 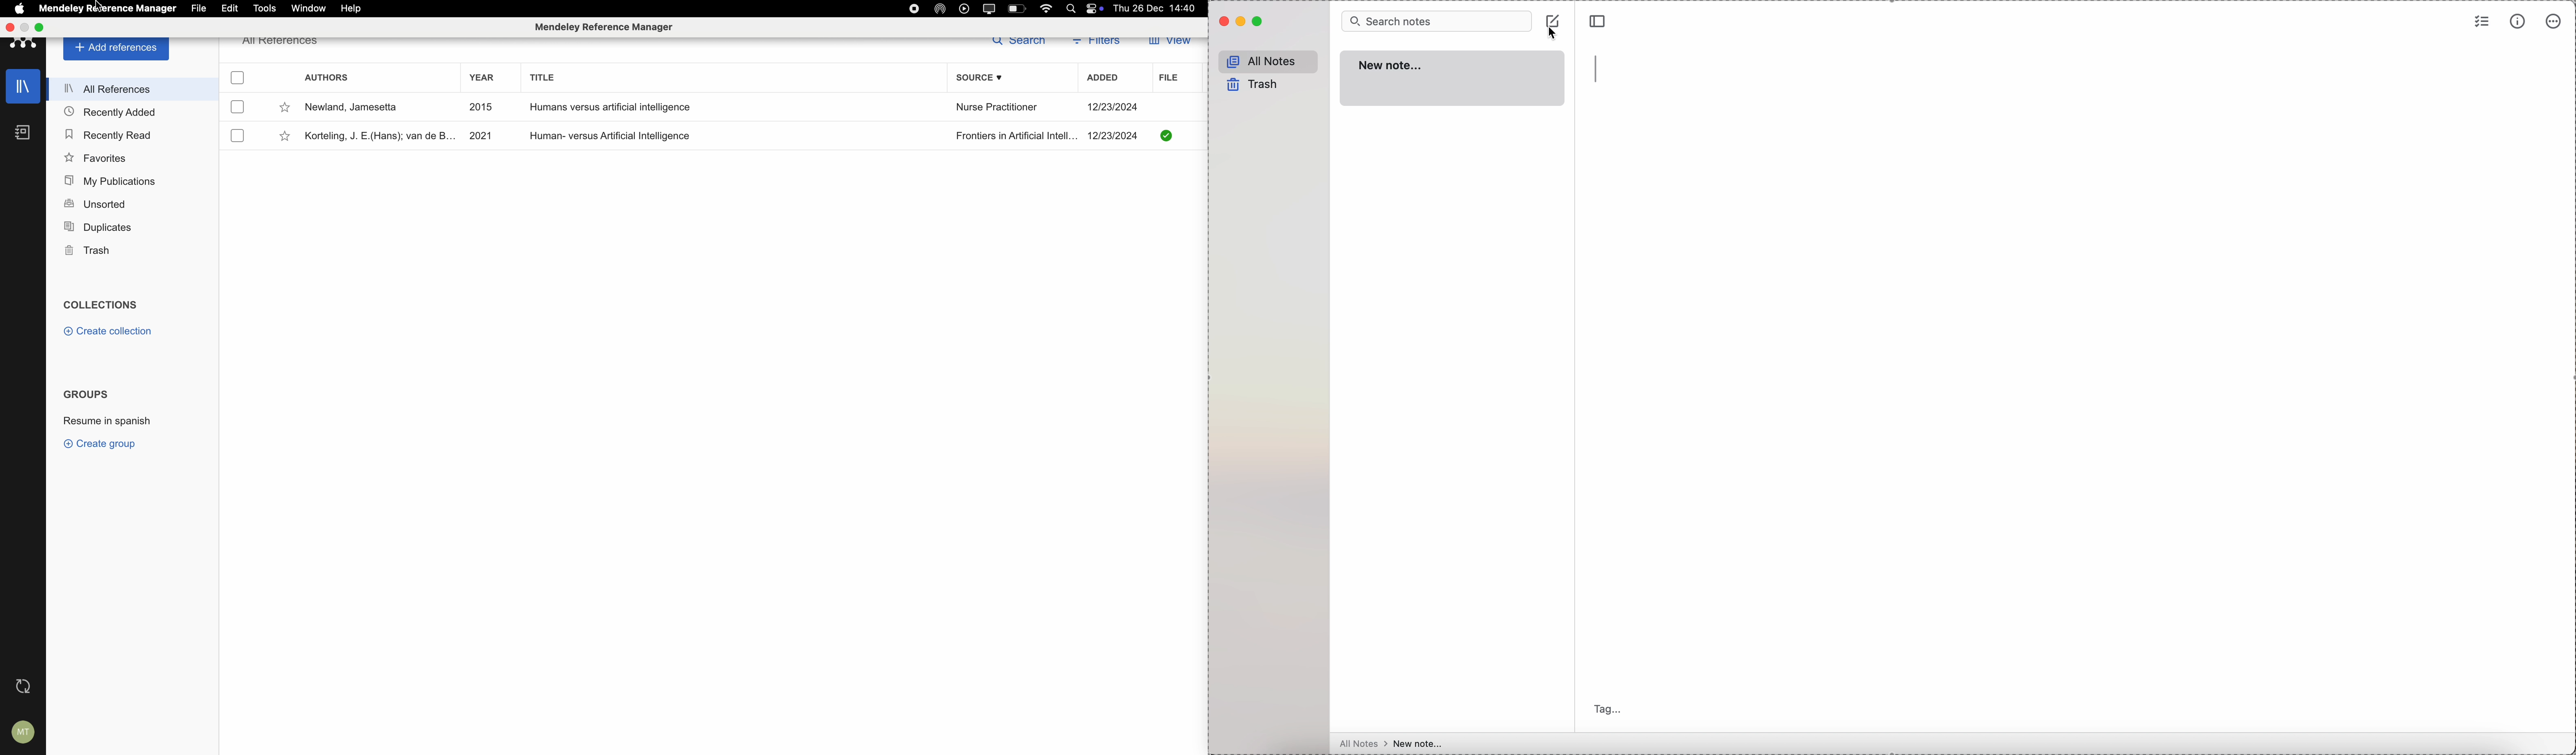 I want to click on all references, so click(x=136, y=88).